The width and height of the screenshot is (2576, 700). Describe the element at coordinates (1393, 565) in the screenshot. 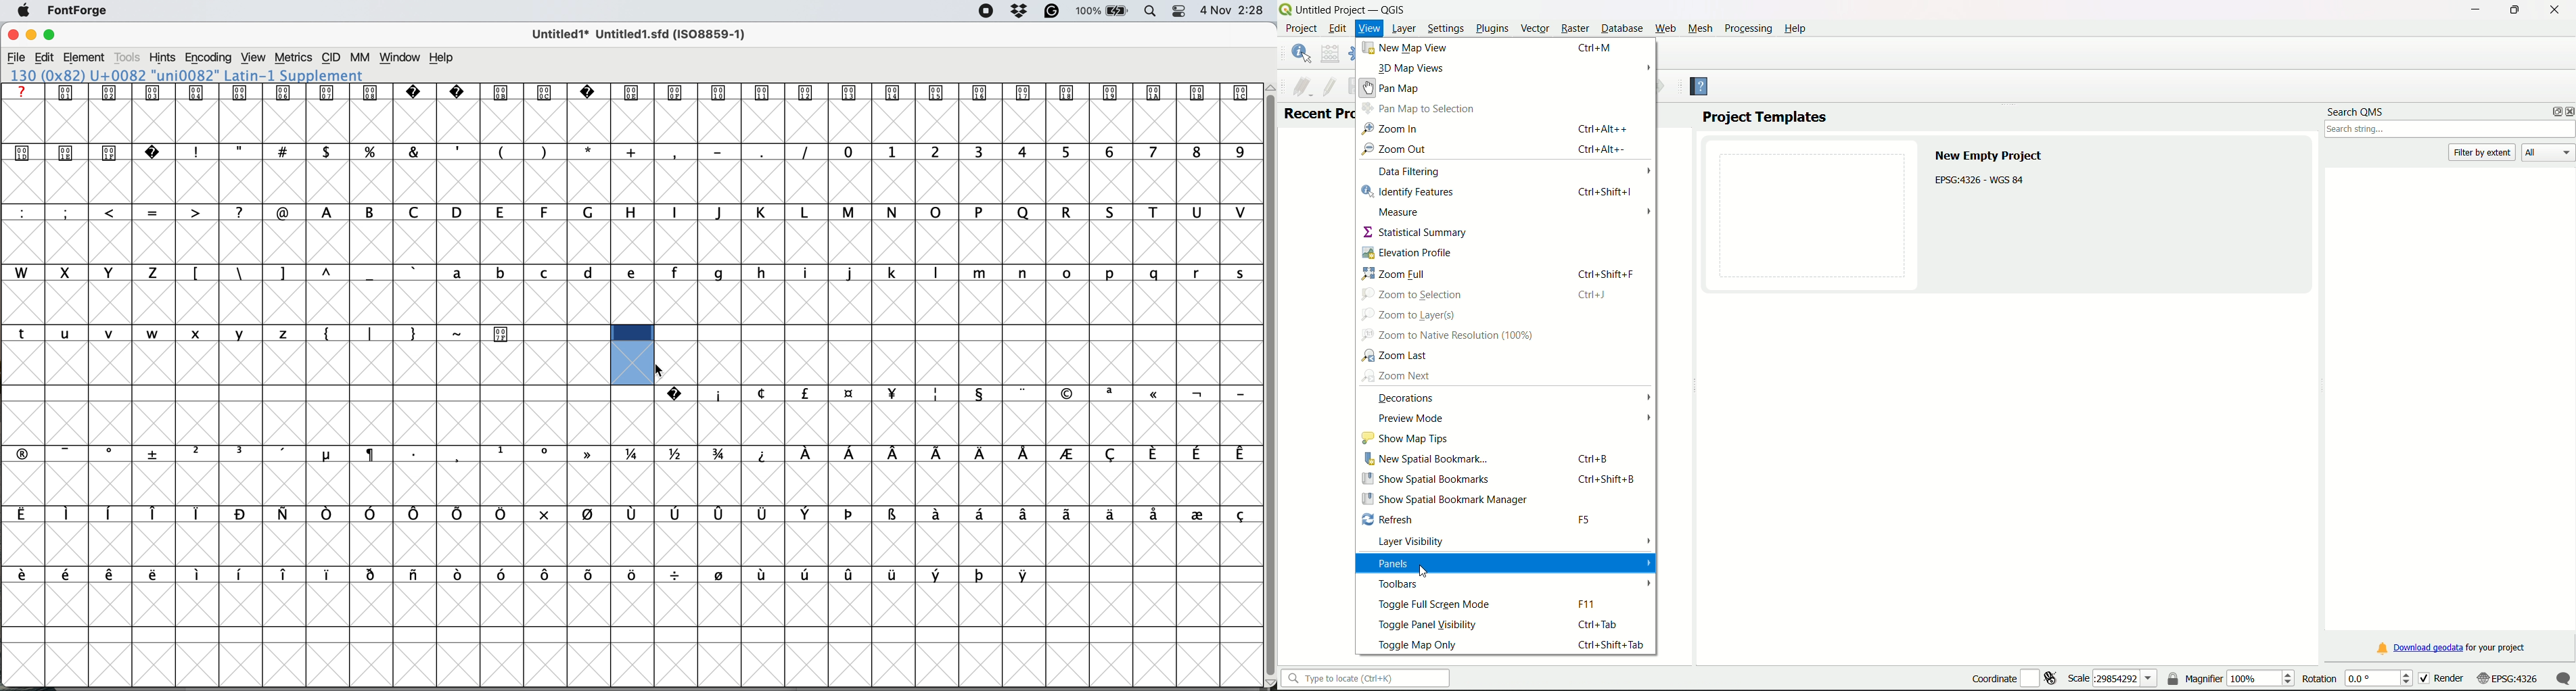

I see `Panels` at that location.